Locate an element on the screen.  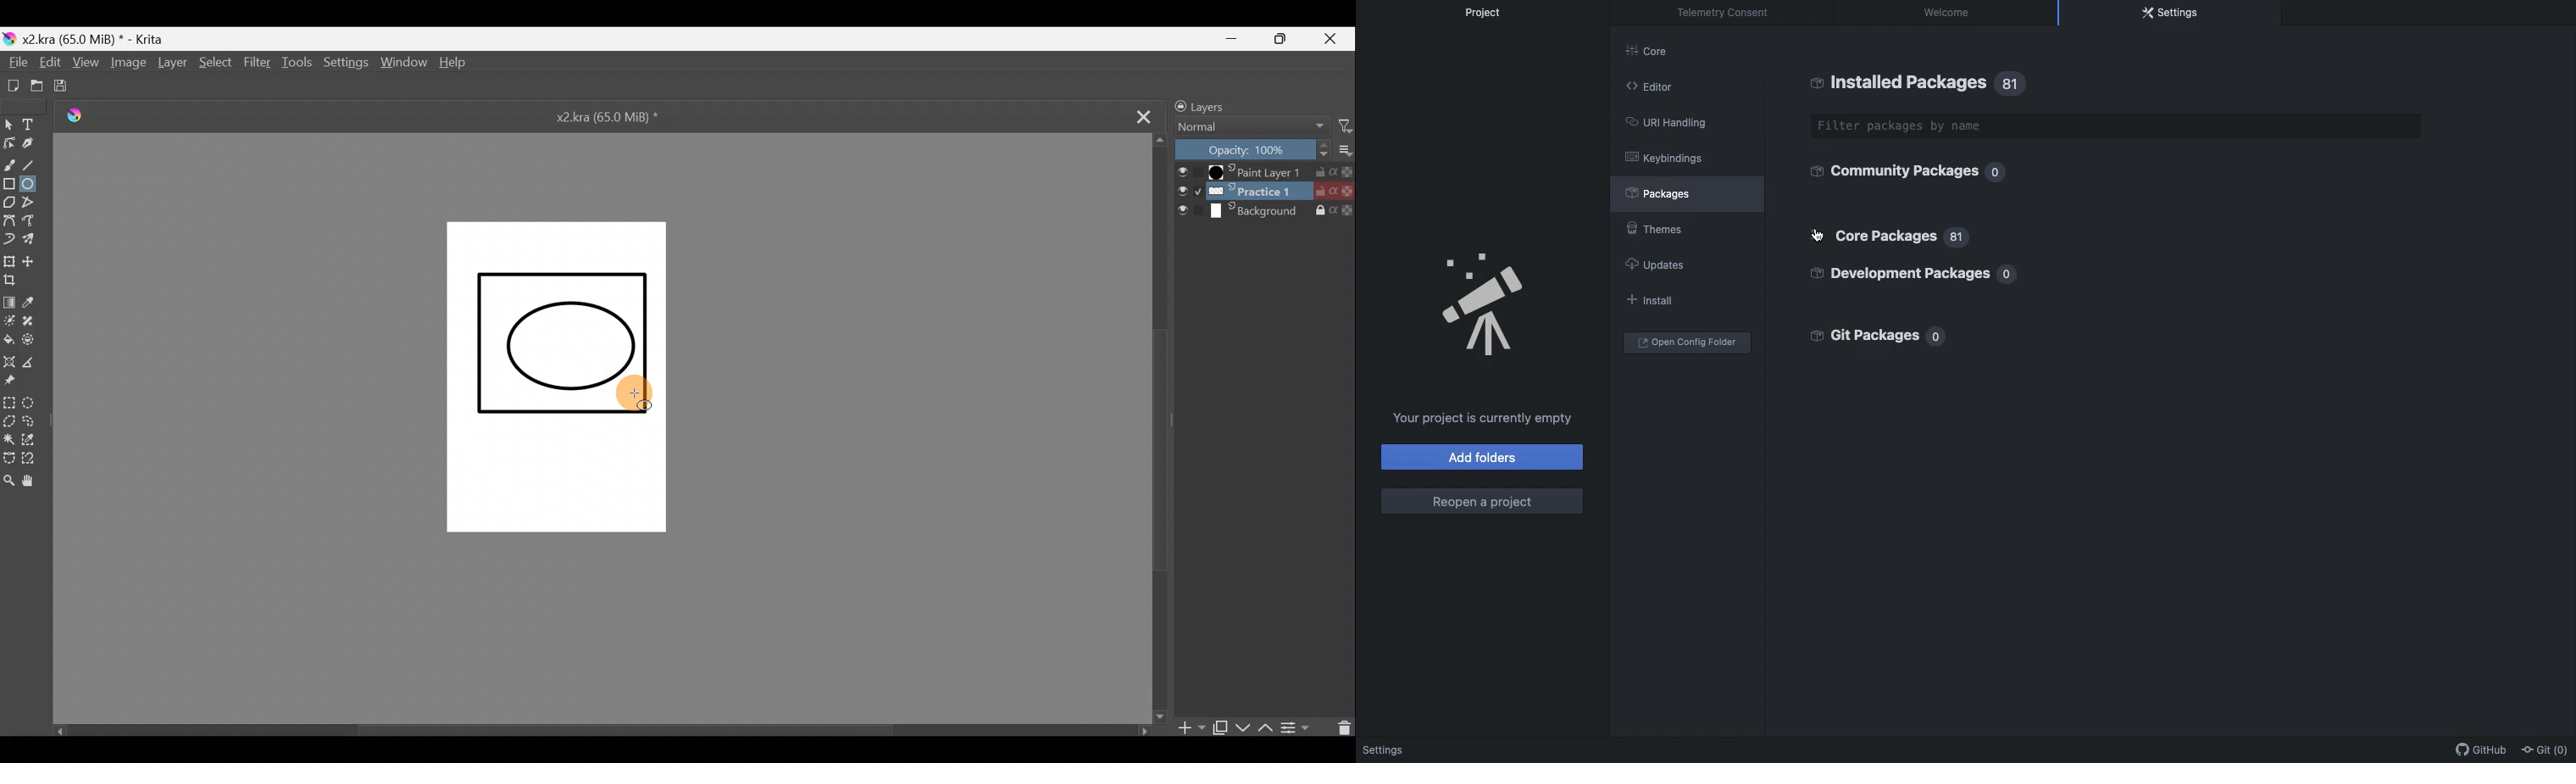
Reopen a project is located at coordinates (1481, 502).